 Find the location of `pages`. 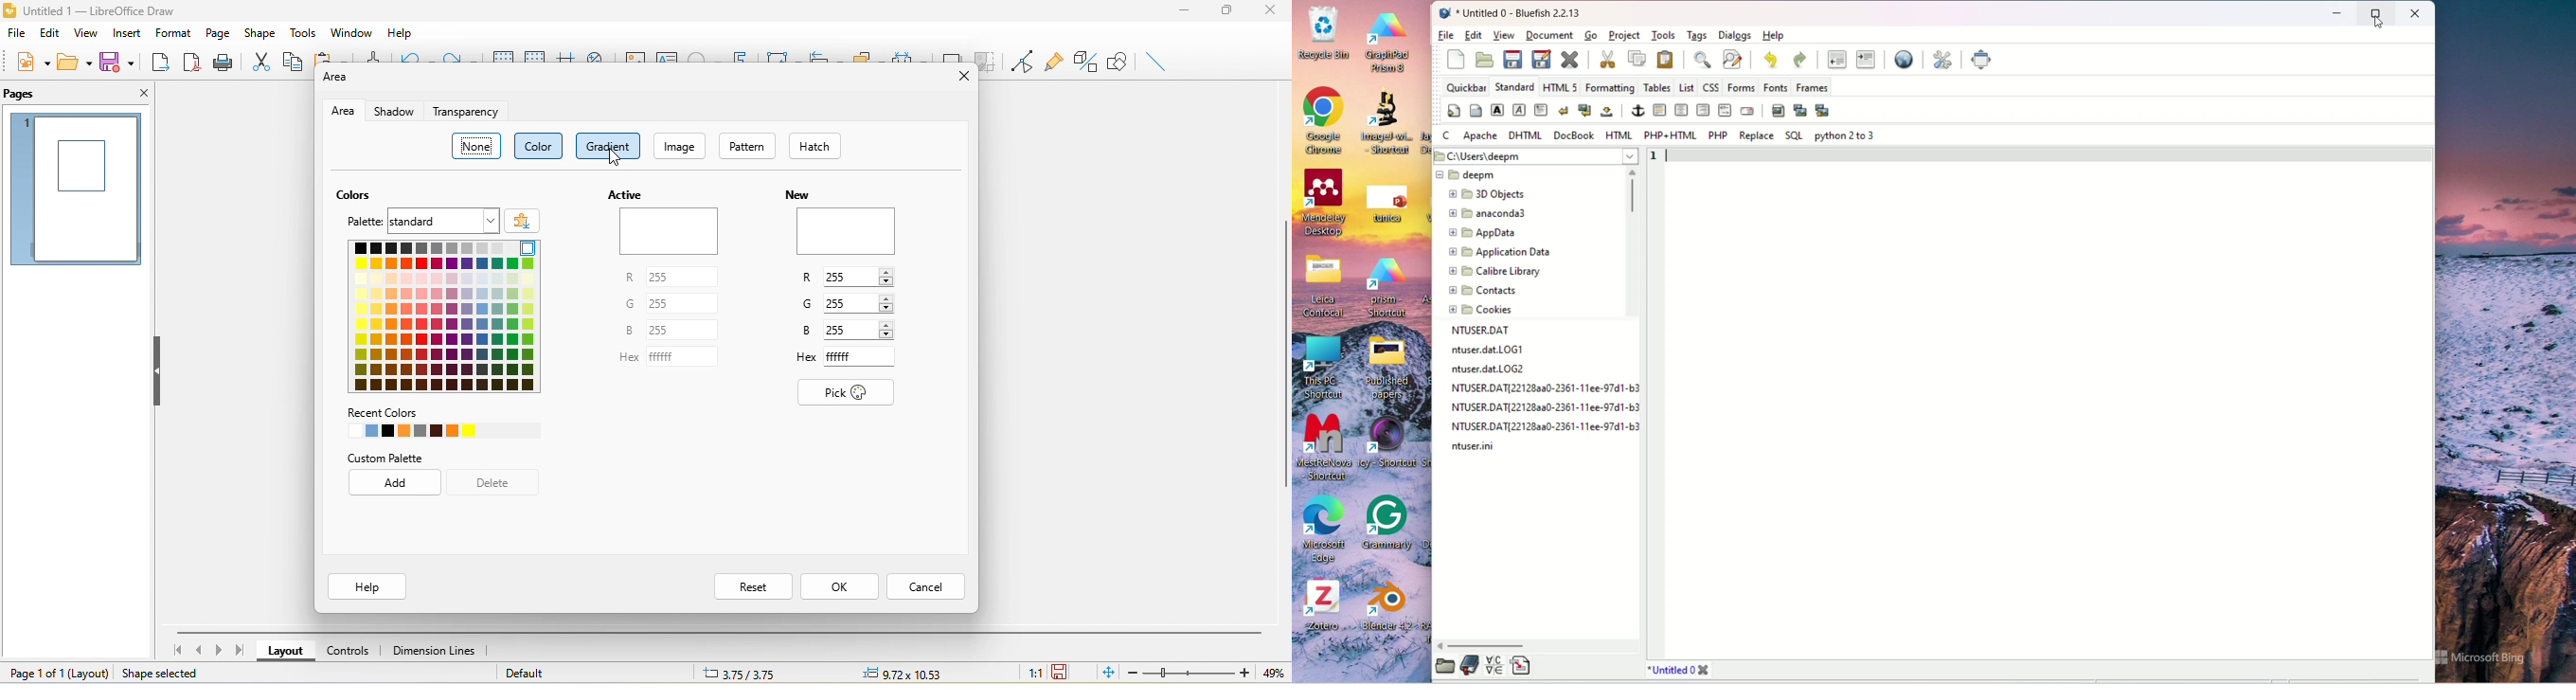

pages is located at coordinates (24, 96).